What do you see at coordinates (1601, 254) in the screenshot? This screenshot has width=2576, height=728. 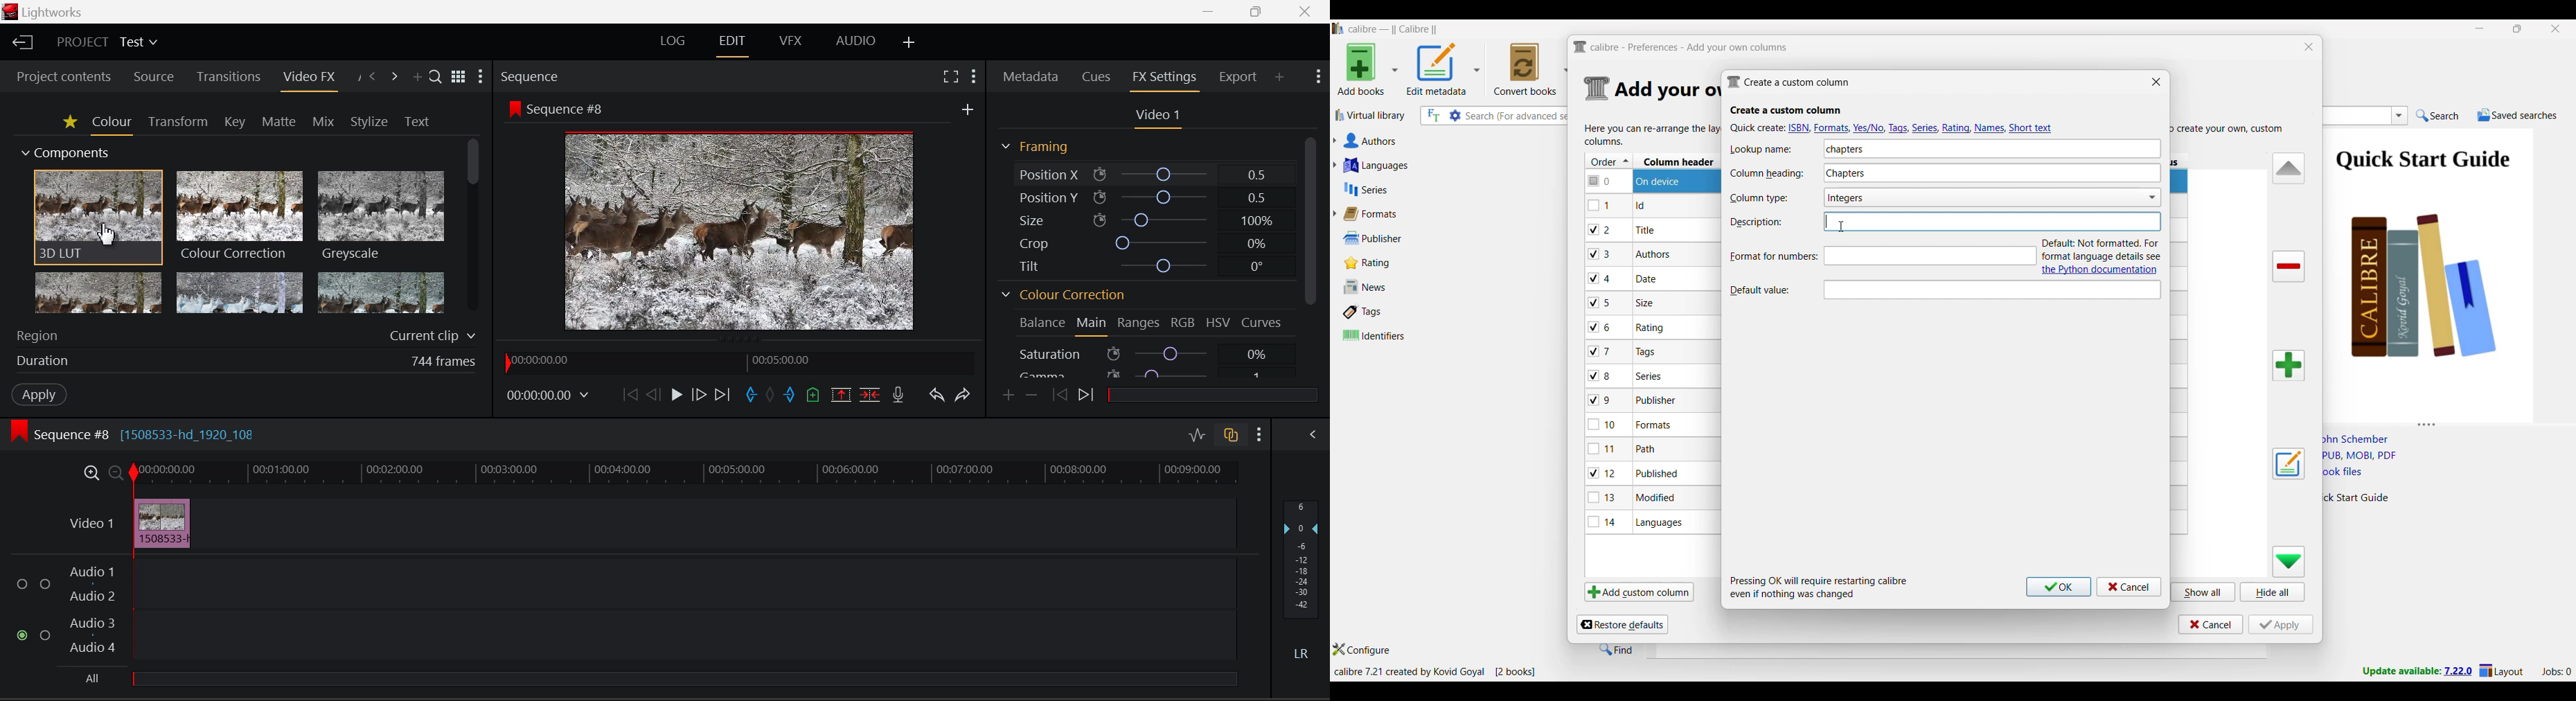 I see `checkbox - 3` at bounding box center [1601, 254].